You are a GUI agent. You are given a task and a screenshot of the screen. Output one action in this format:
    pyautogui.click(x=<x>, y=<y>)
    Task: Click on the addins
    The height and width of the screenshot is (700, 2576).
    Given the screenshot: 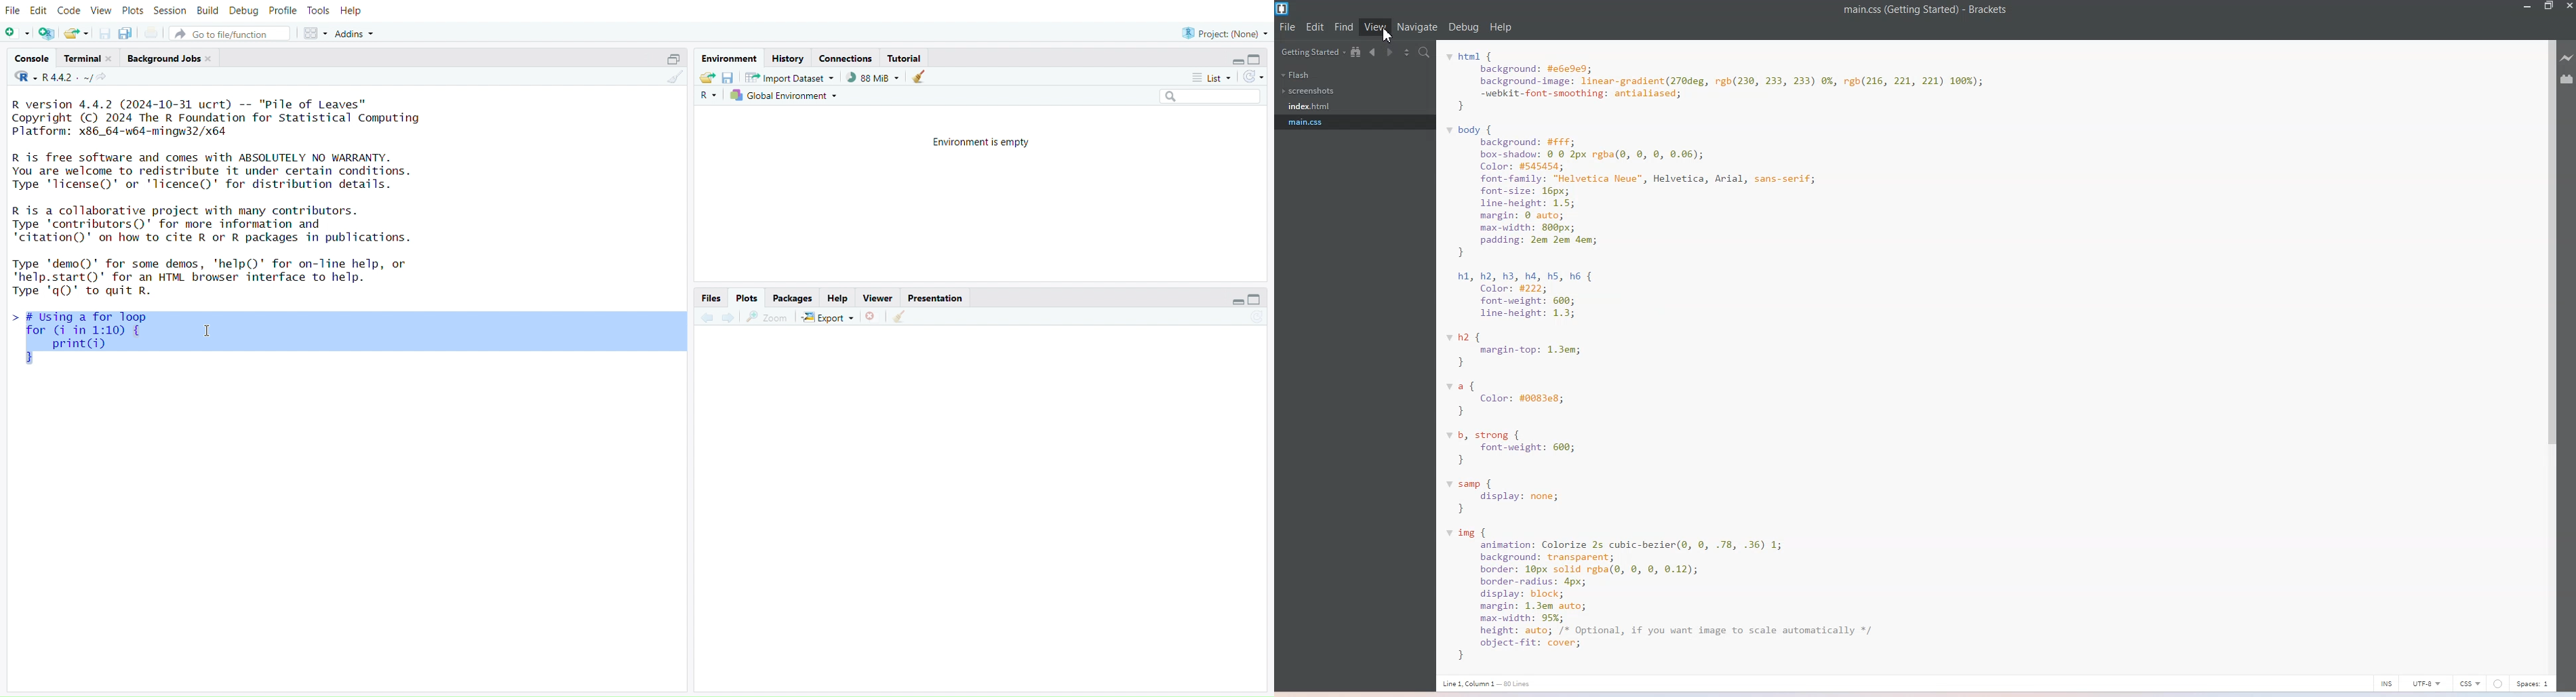 What is the action you would take?
    pyautogui.click(x=356, y=33)
    